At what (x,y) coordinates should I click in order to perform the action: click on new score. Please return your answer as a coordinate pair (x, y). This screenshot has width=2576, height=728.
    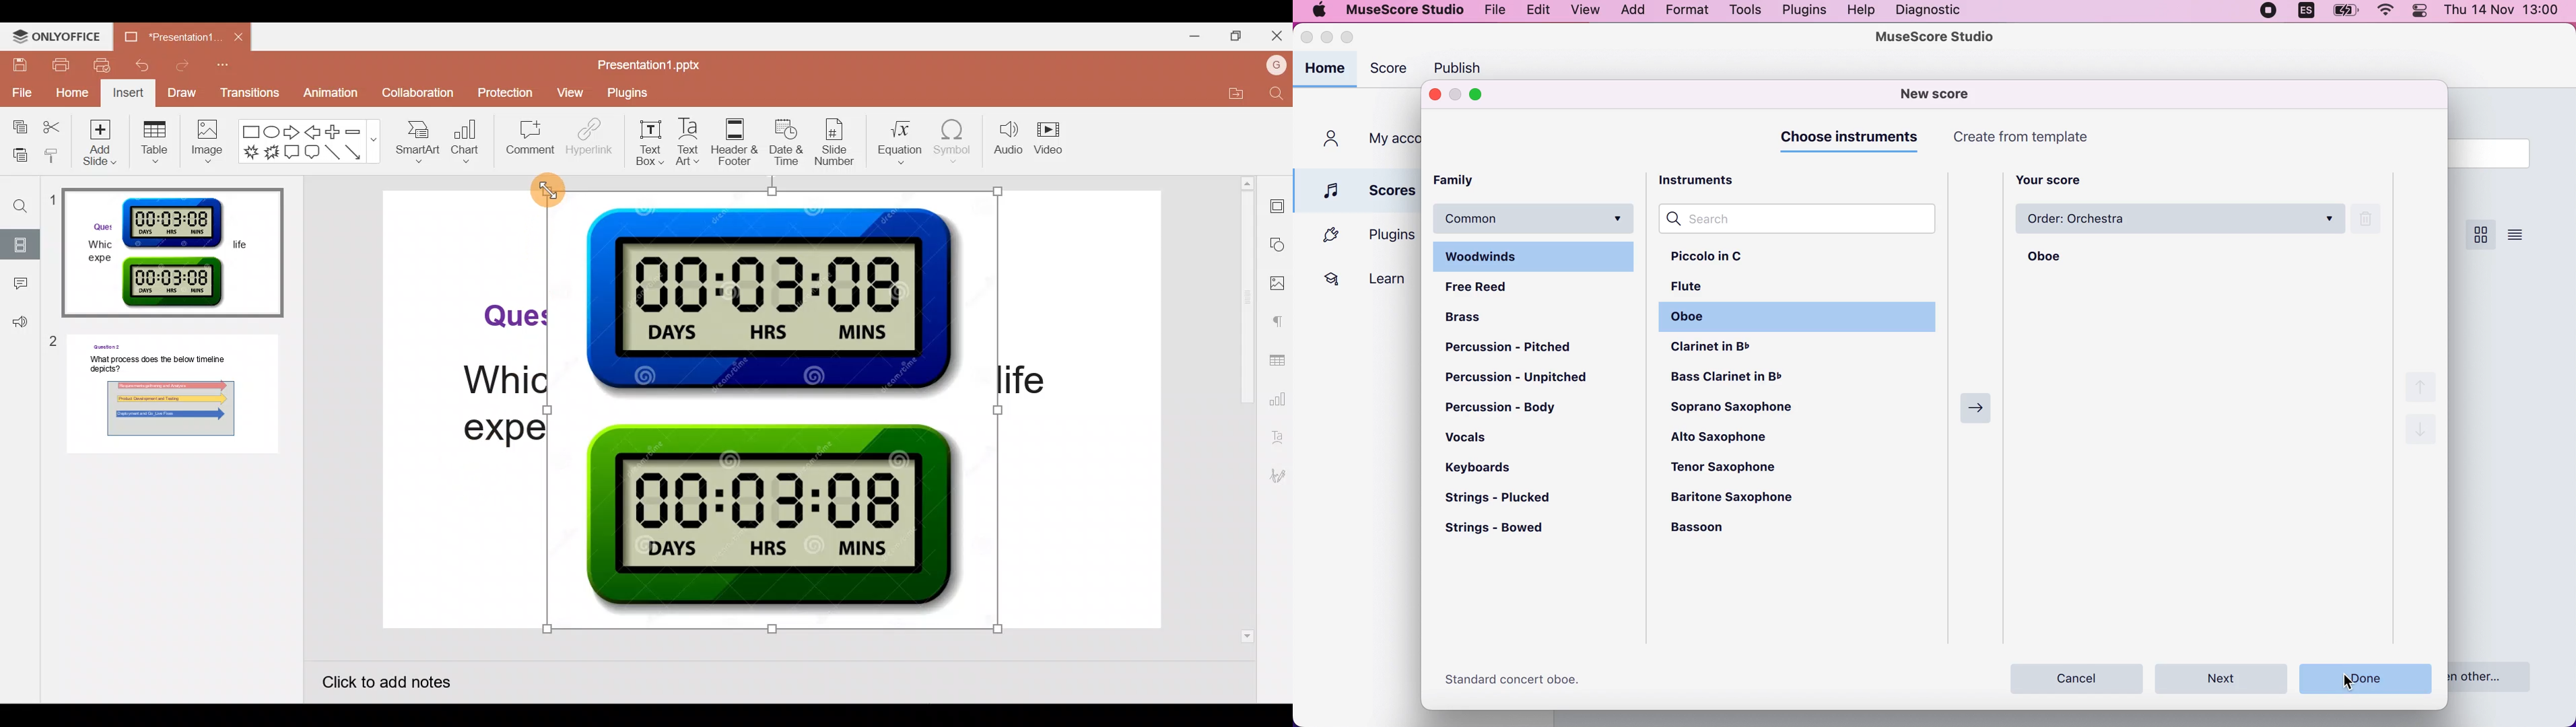
    Looking at the image, I should click on (1940, 94).